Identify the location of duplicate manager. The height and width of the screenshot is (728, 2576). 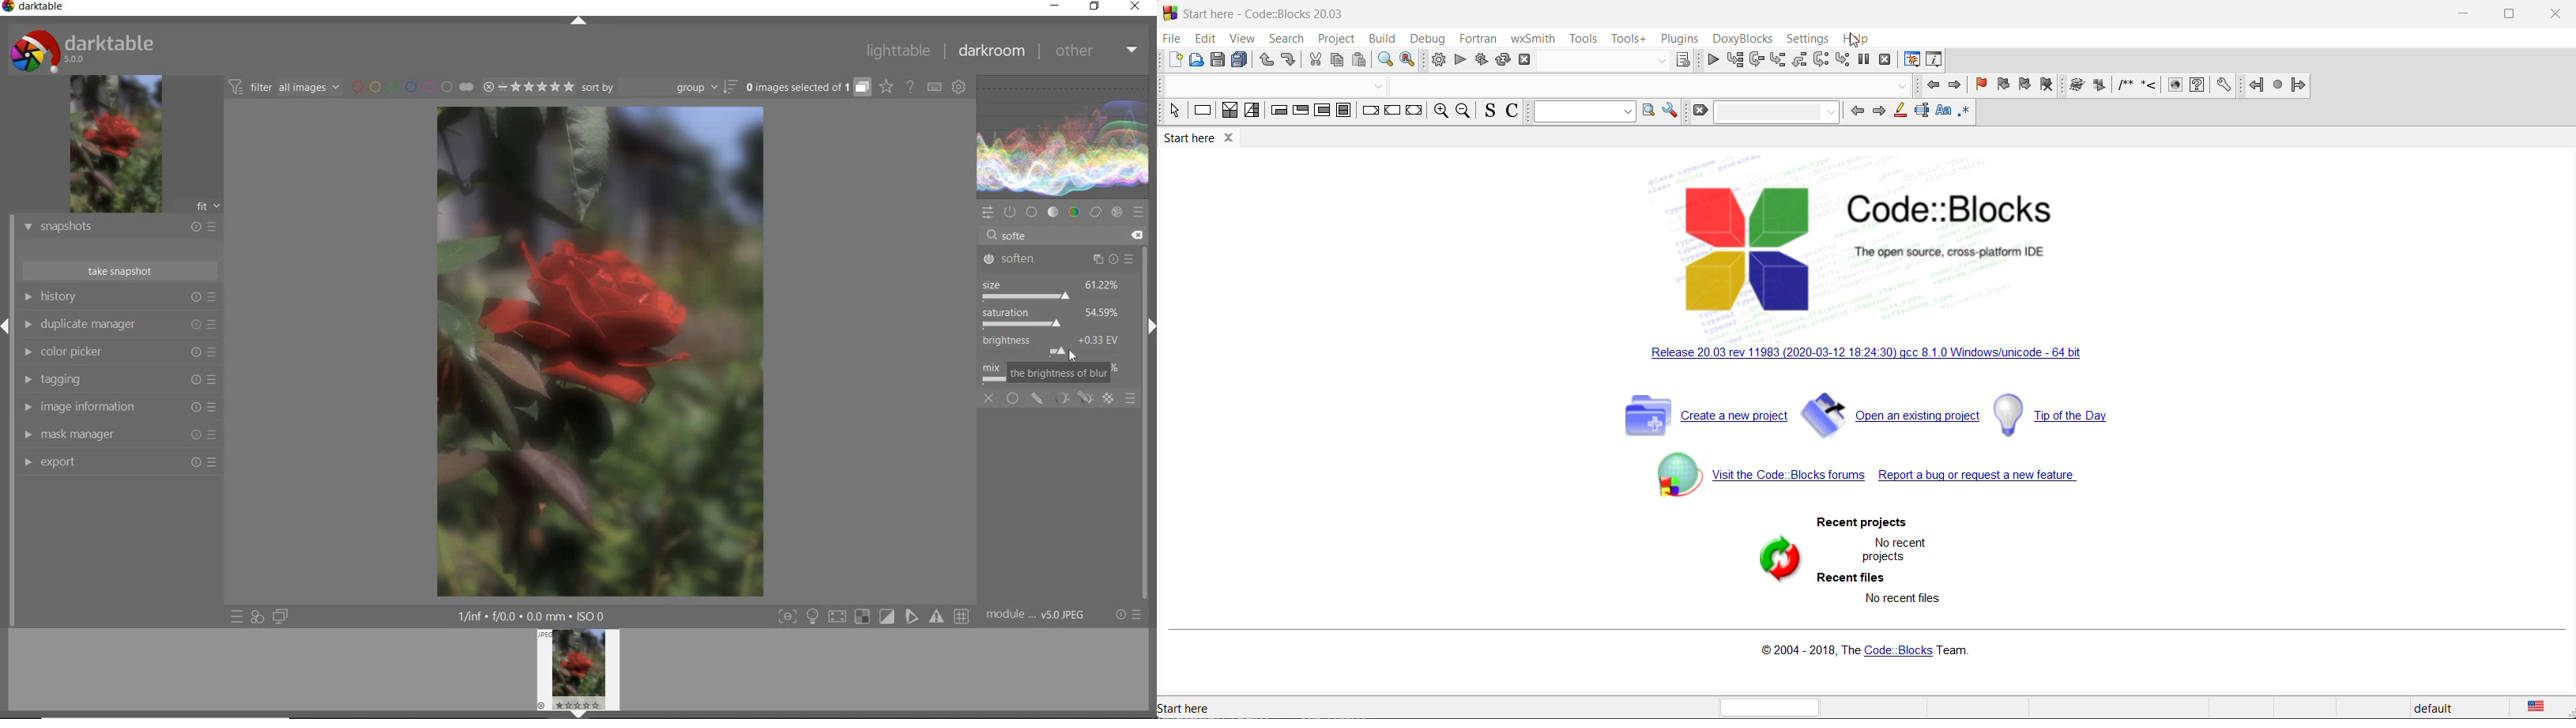
(118, 325).